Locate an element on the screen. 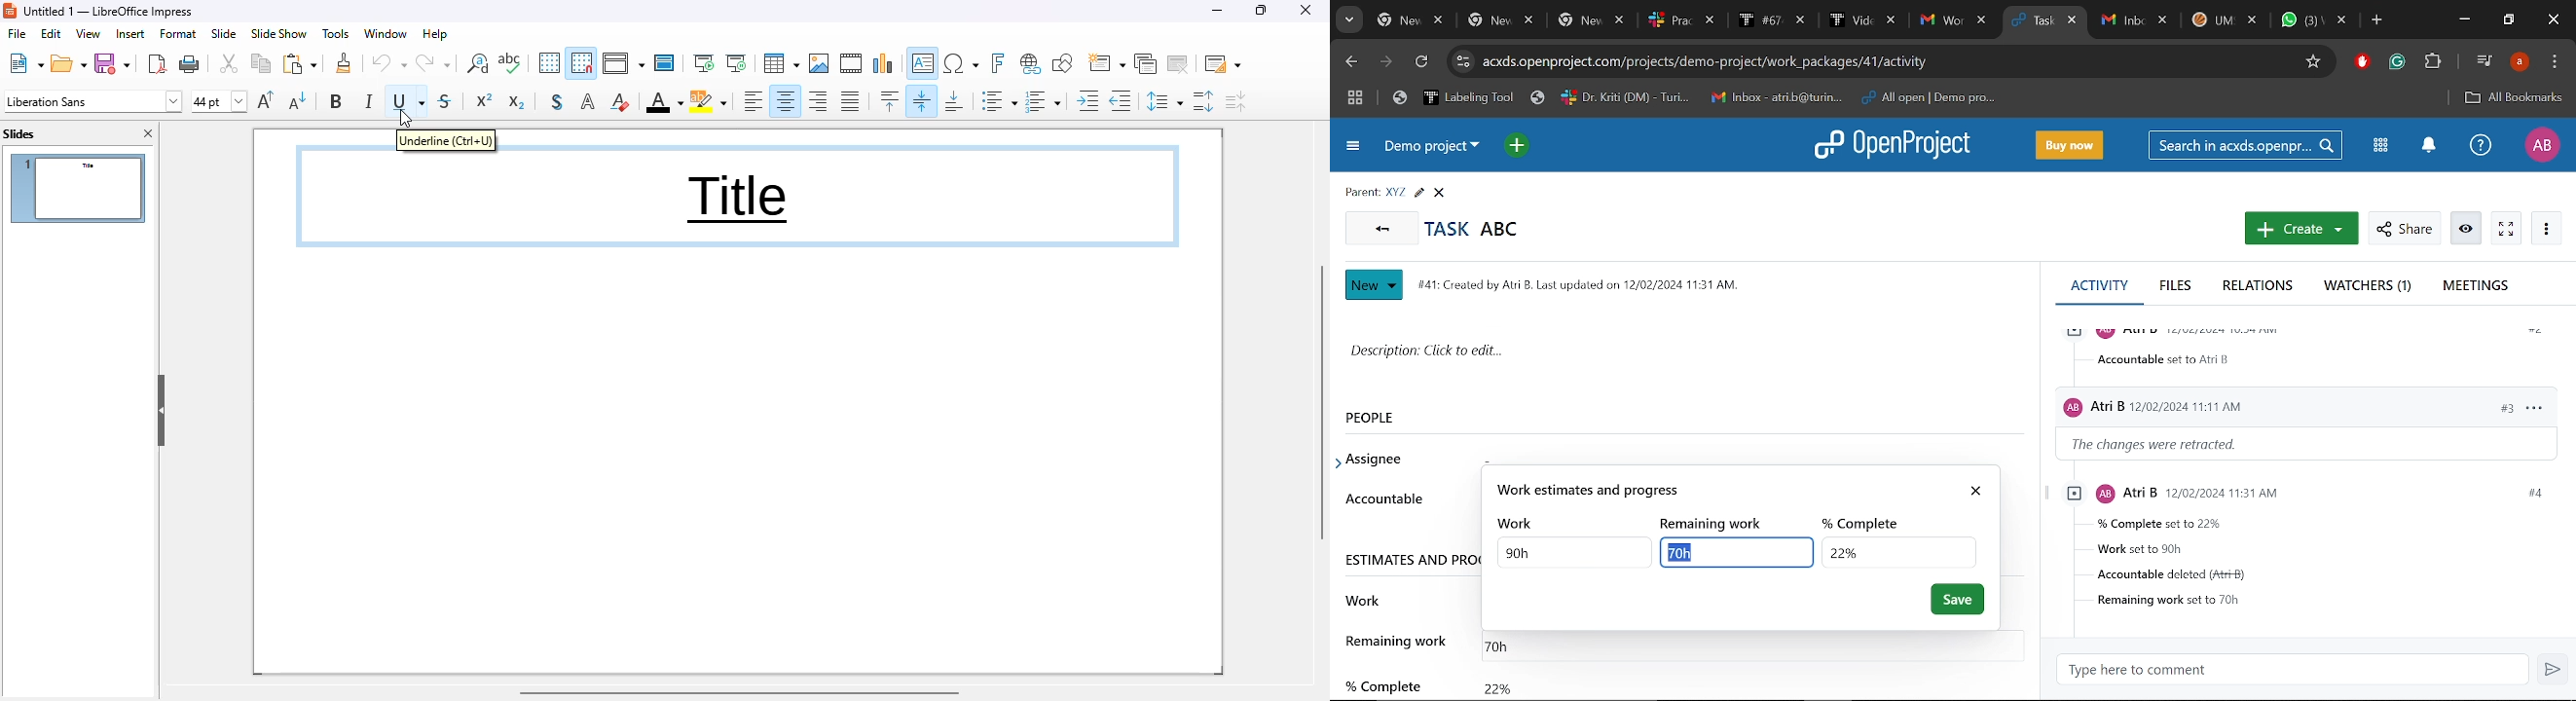  slide 1 is located at coordinates (78, 188).